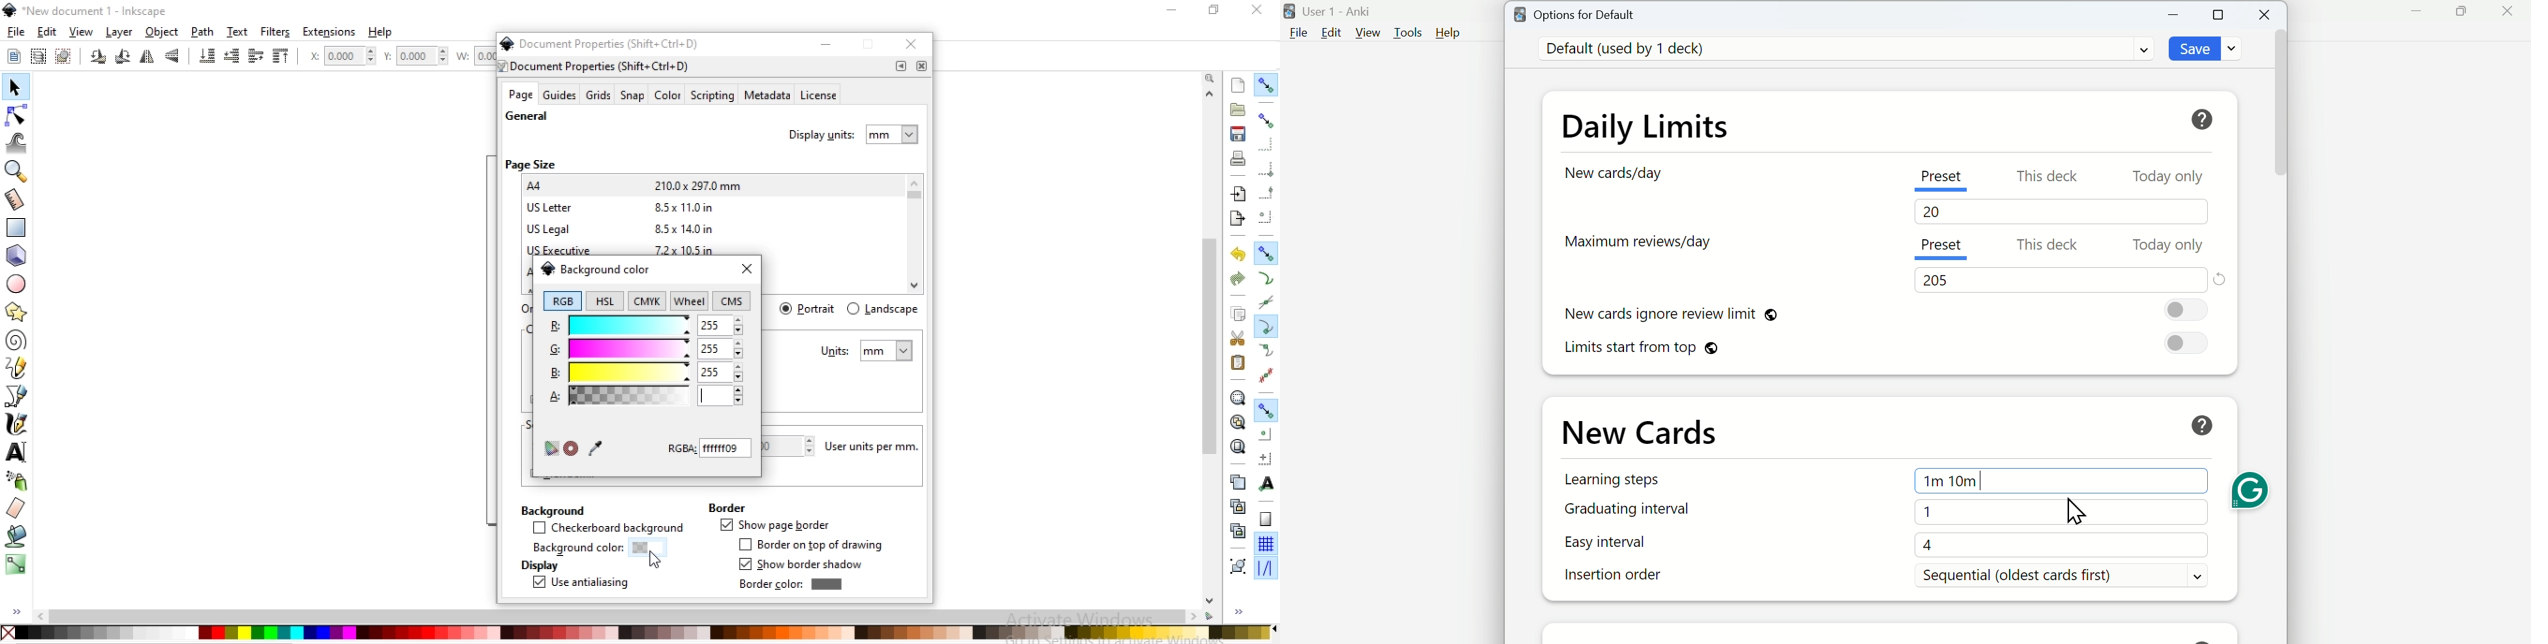  What do you see at coordinates (638, 632) in the screenshot?
I see `color` at bounding box center [638, 632].